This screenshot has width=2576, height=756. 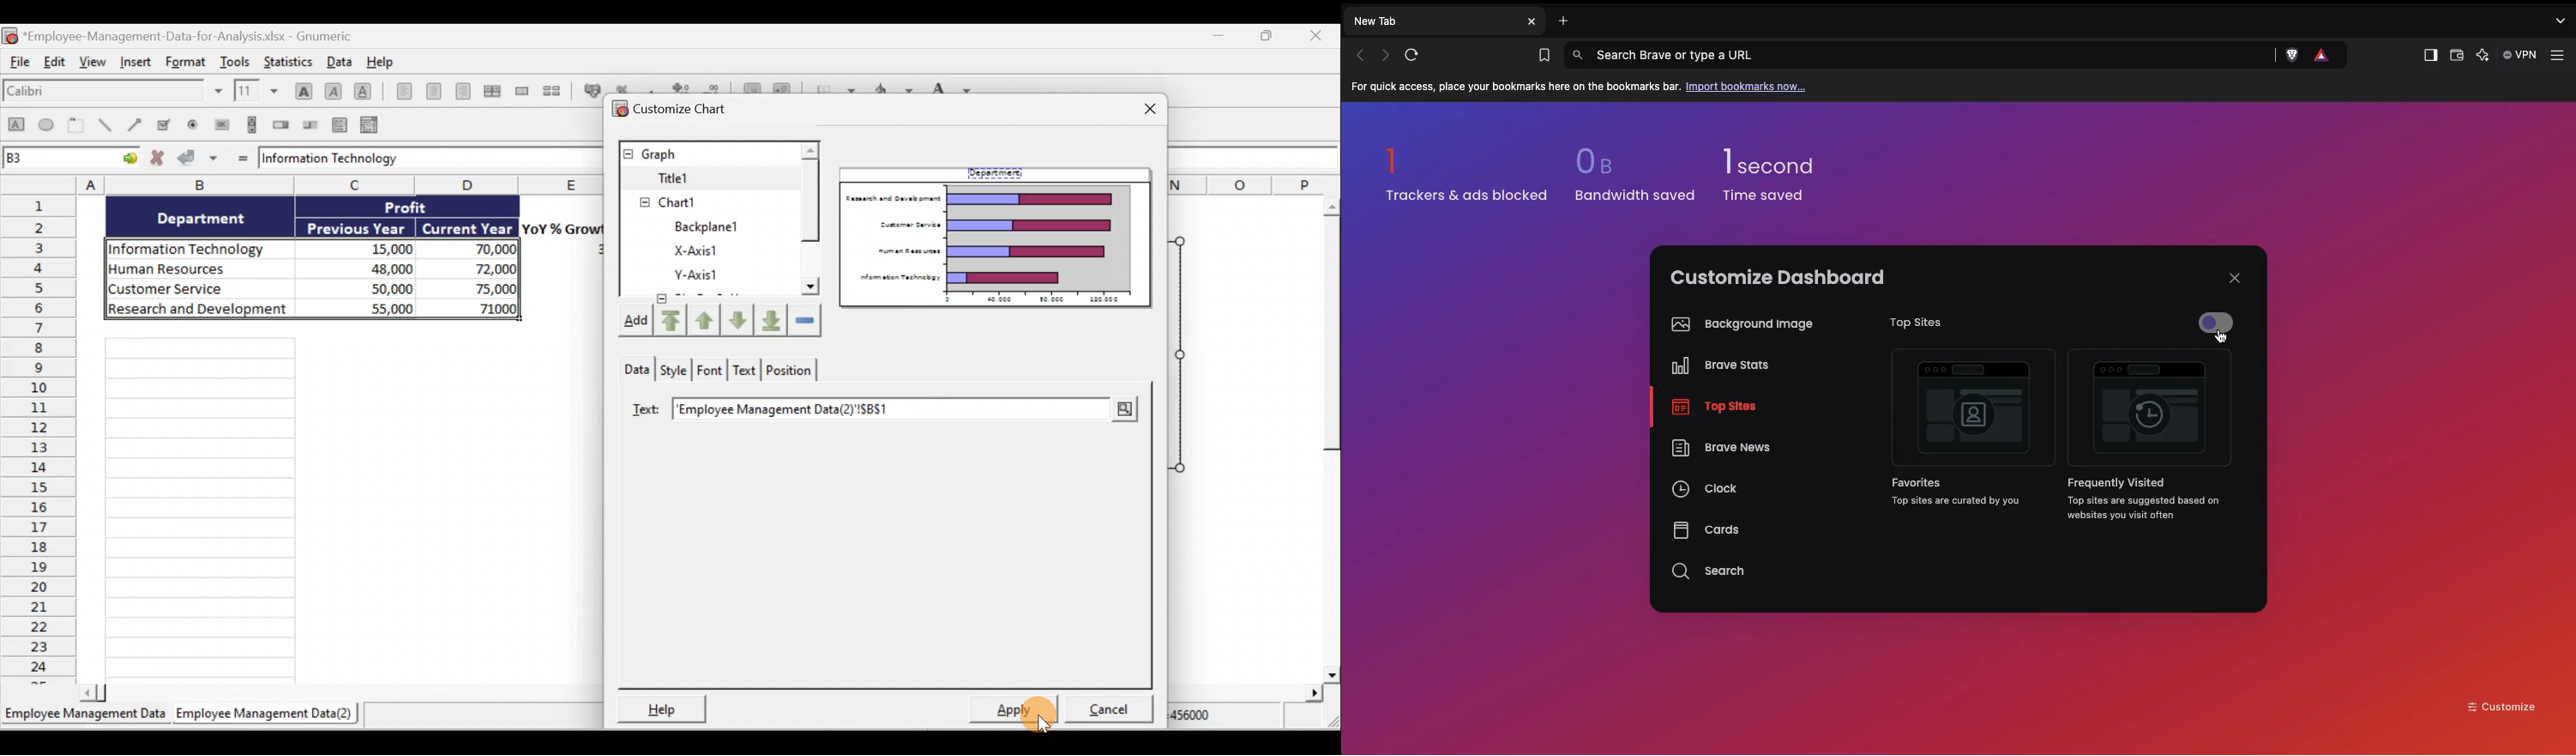 What do you see at coordinates (358, 226) in the screenshot?
I see `Previous Year` at bounding box center [358, 226].